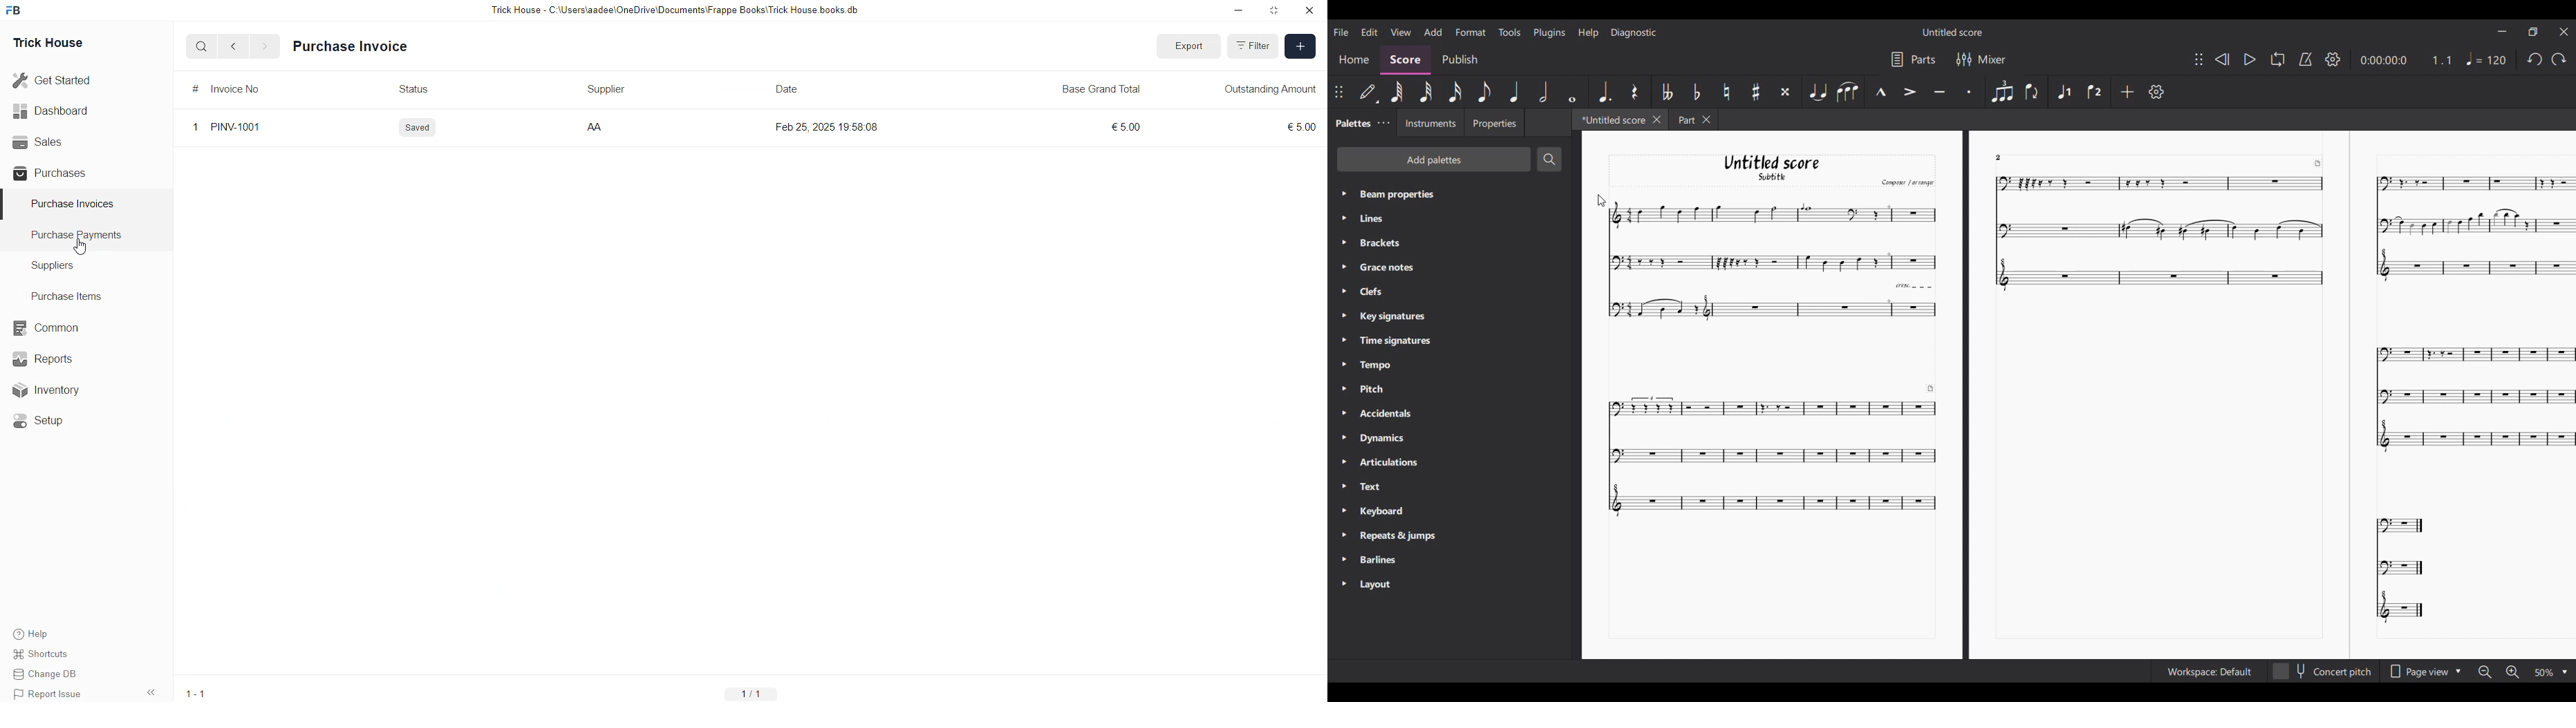 The image size is (2576, 728). I want to click on Metronome, so click(2306, 59).